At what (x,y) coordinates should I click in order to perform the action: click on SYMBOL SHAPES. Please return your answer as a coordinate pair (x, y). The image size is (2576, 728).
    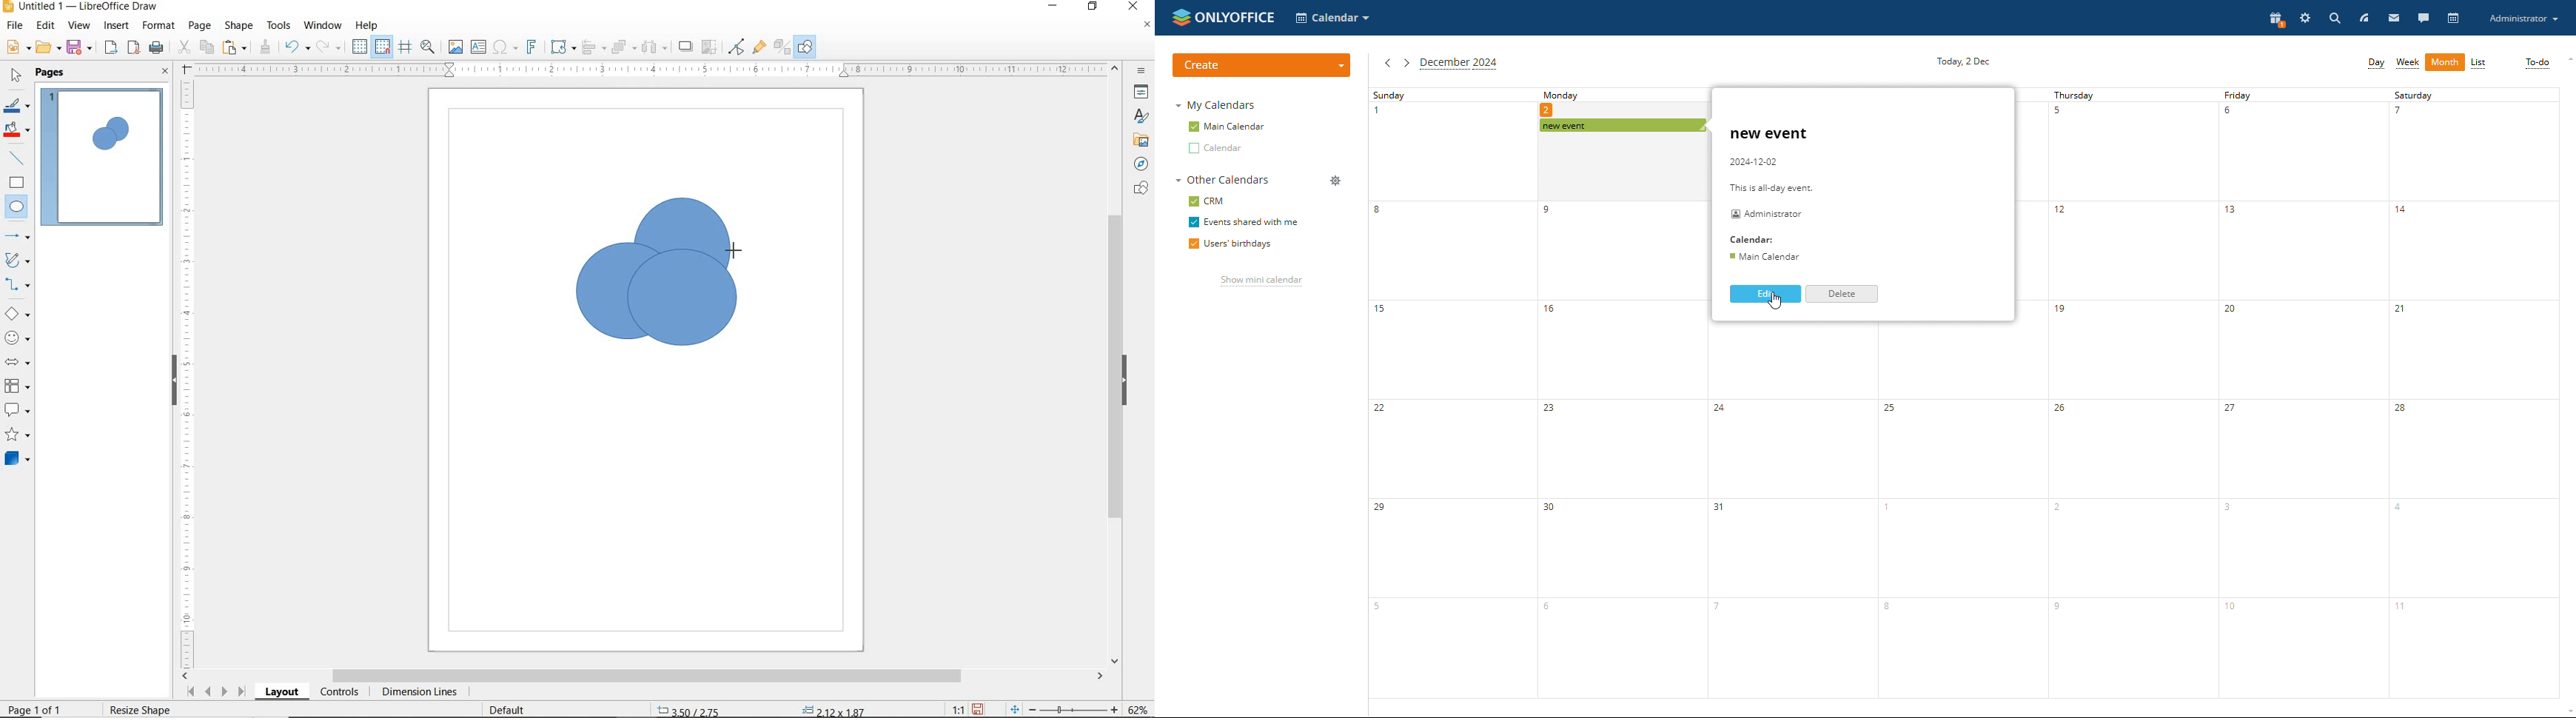
    Looking at the image, I should click on (18, 338).